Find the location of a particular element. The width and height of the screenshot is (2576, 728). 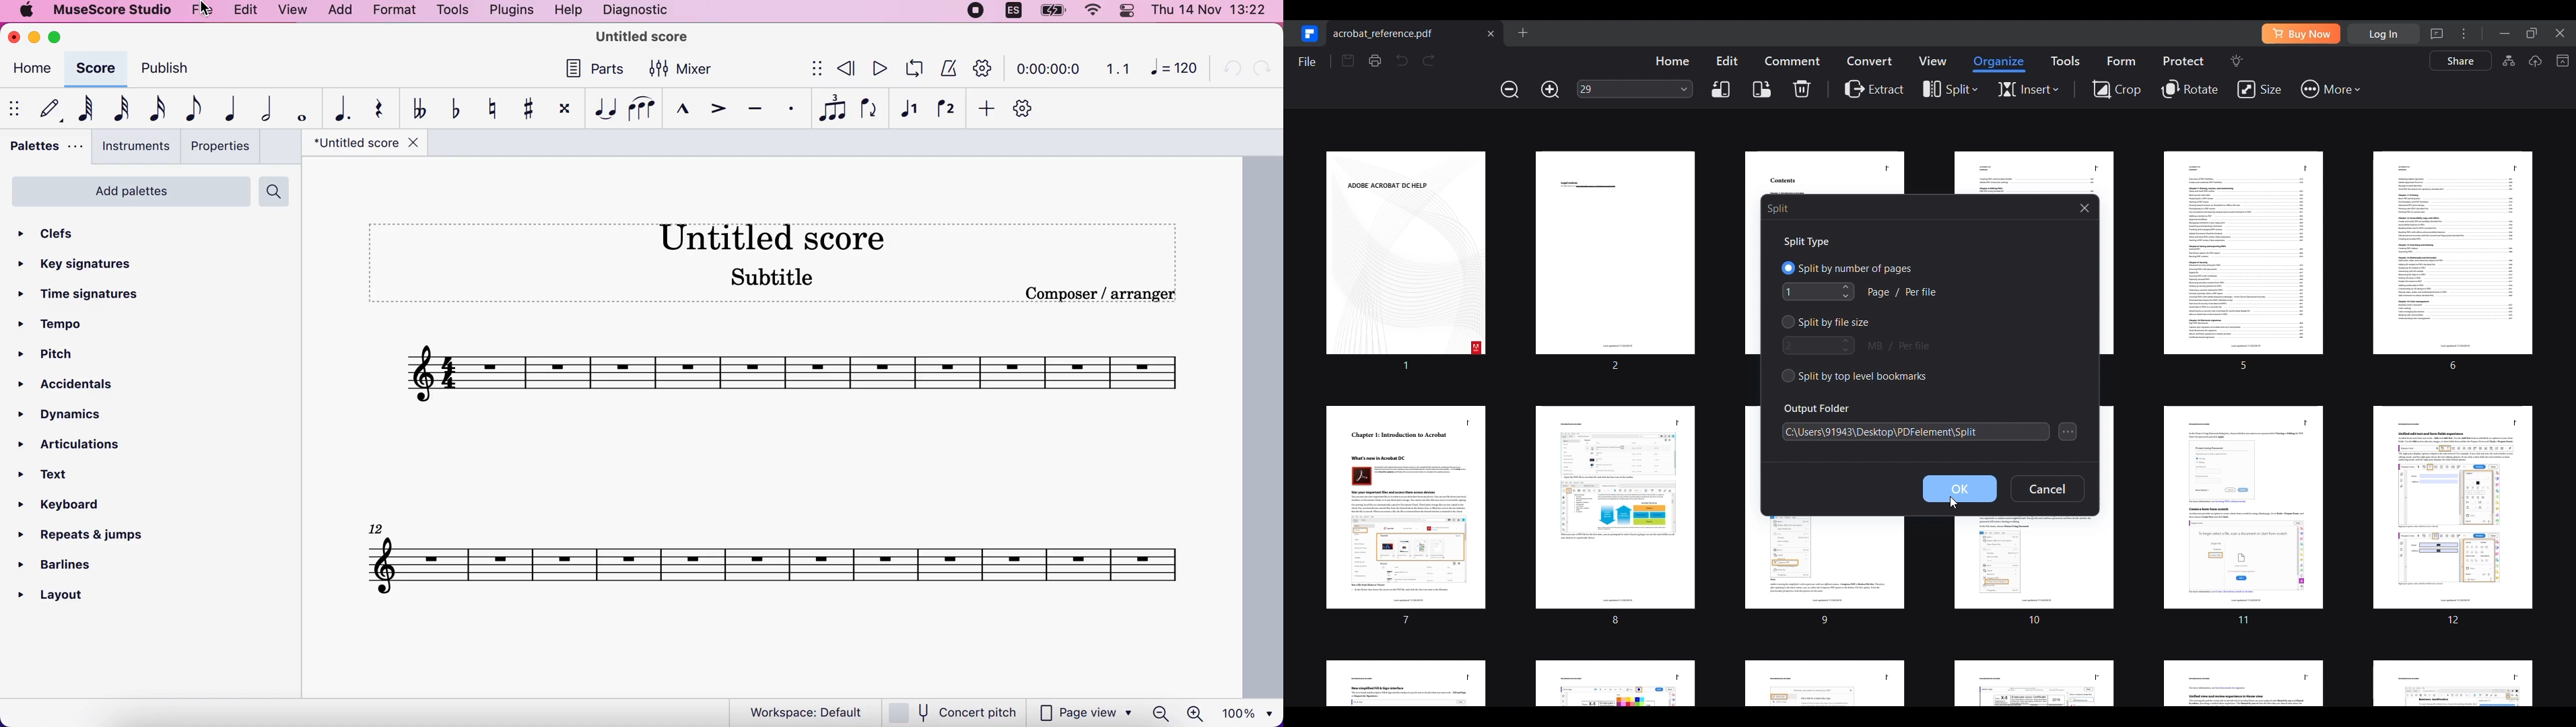

| Split is located at coordinates (1802, 207).